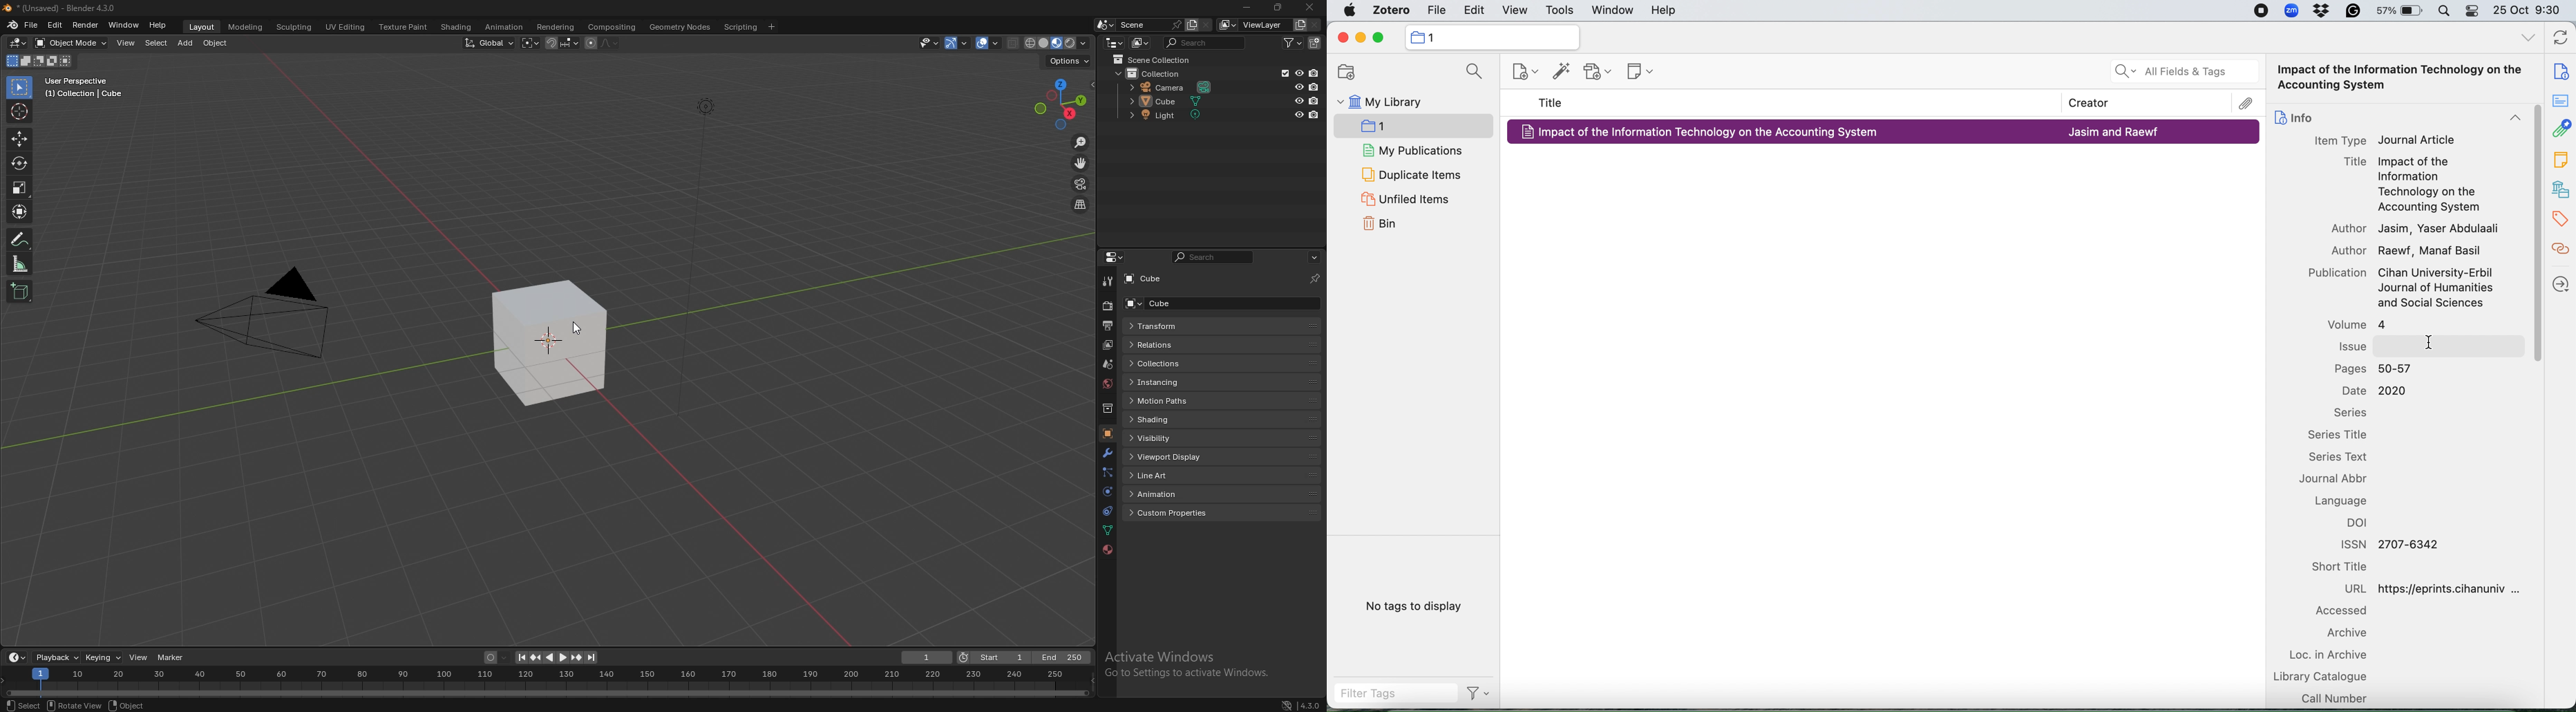 The width and height of the screenshot is (2576, 728). Describe the element at coordinates (1310, 705) in the screenshot. I see `version` at that location.